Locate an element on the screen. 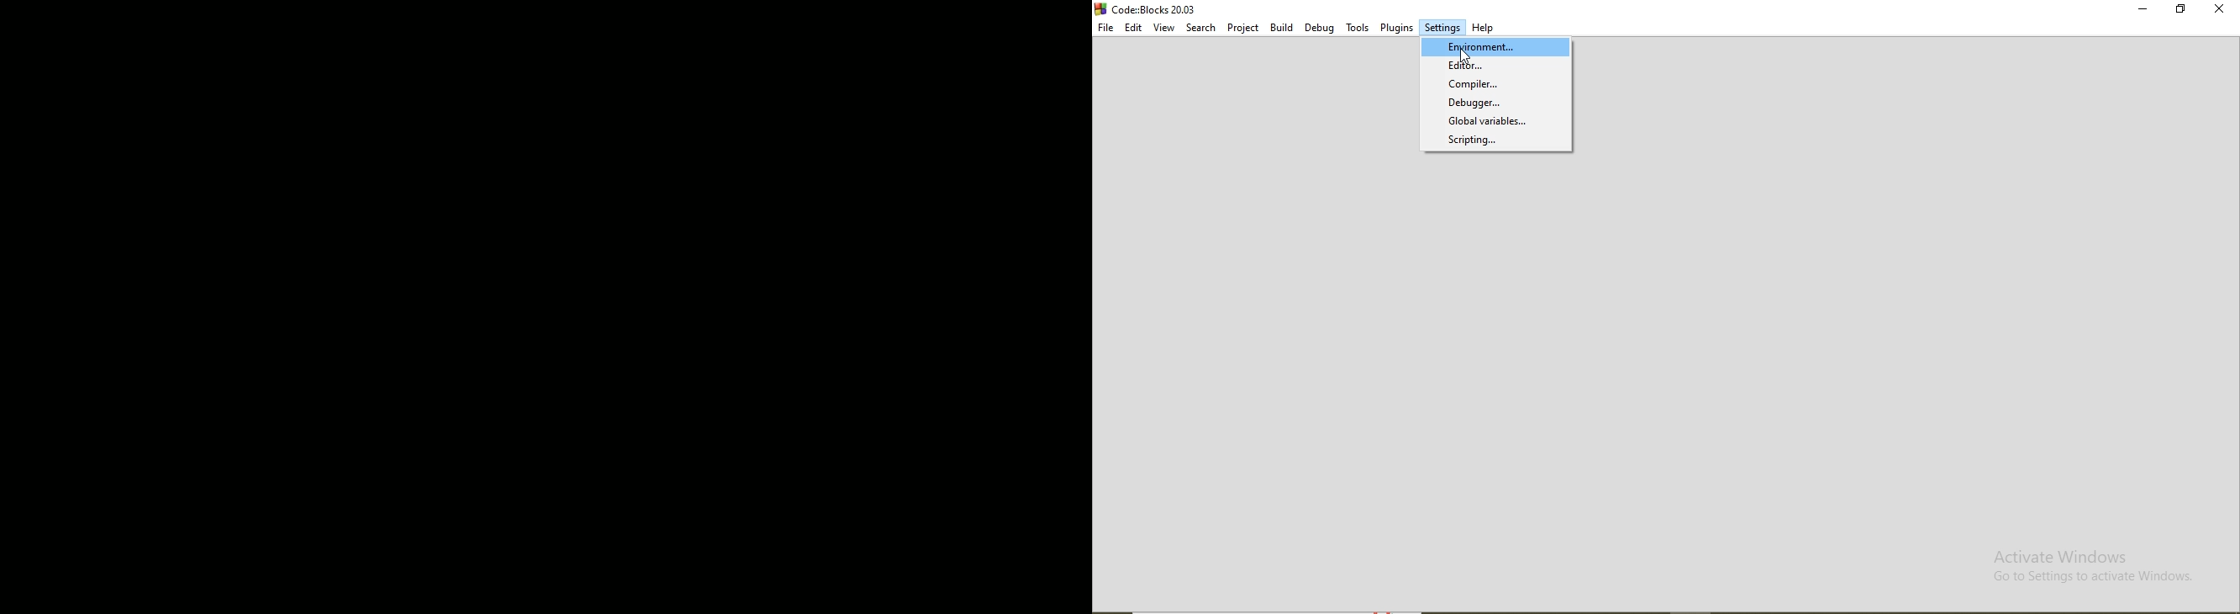 The height and width of the screenshot is (616, 2240). Search  is located at coordinates (1201, 27).